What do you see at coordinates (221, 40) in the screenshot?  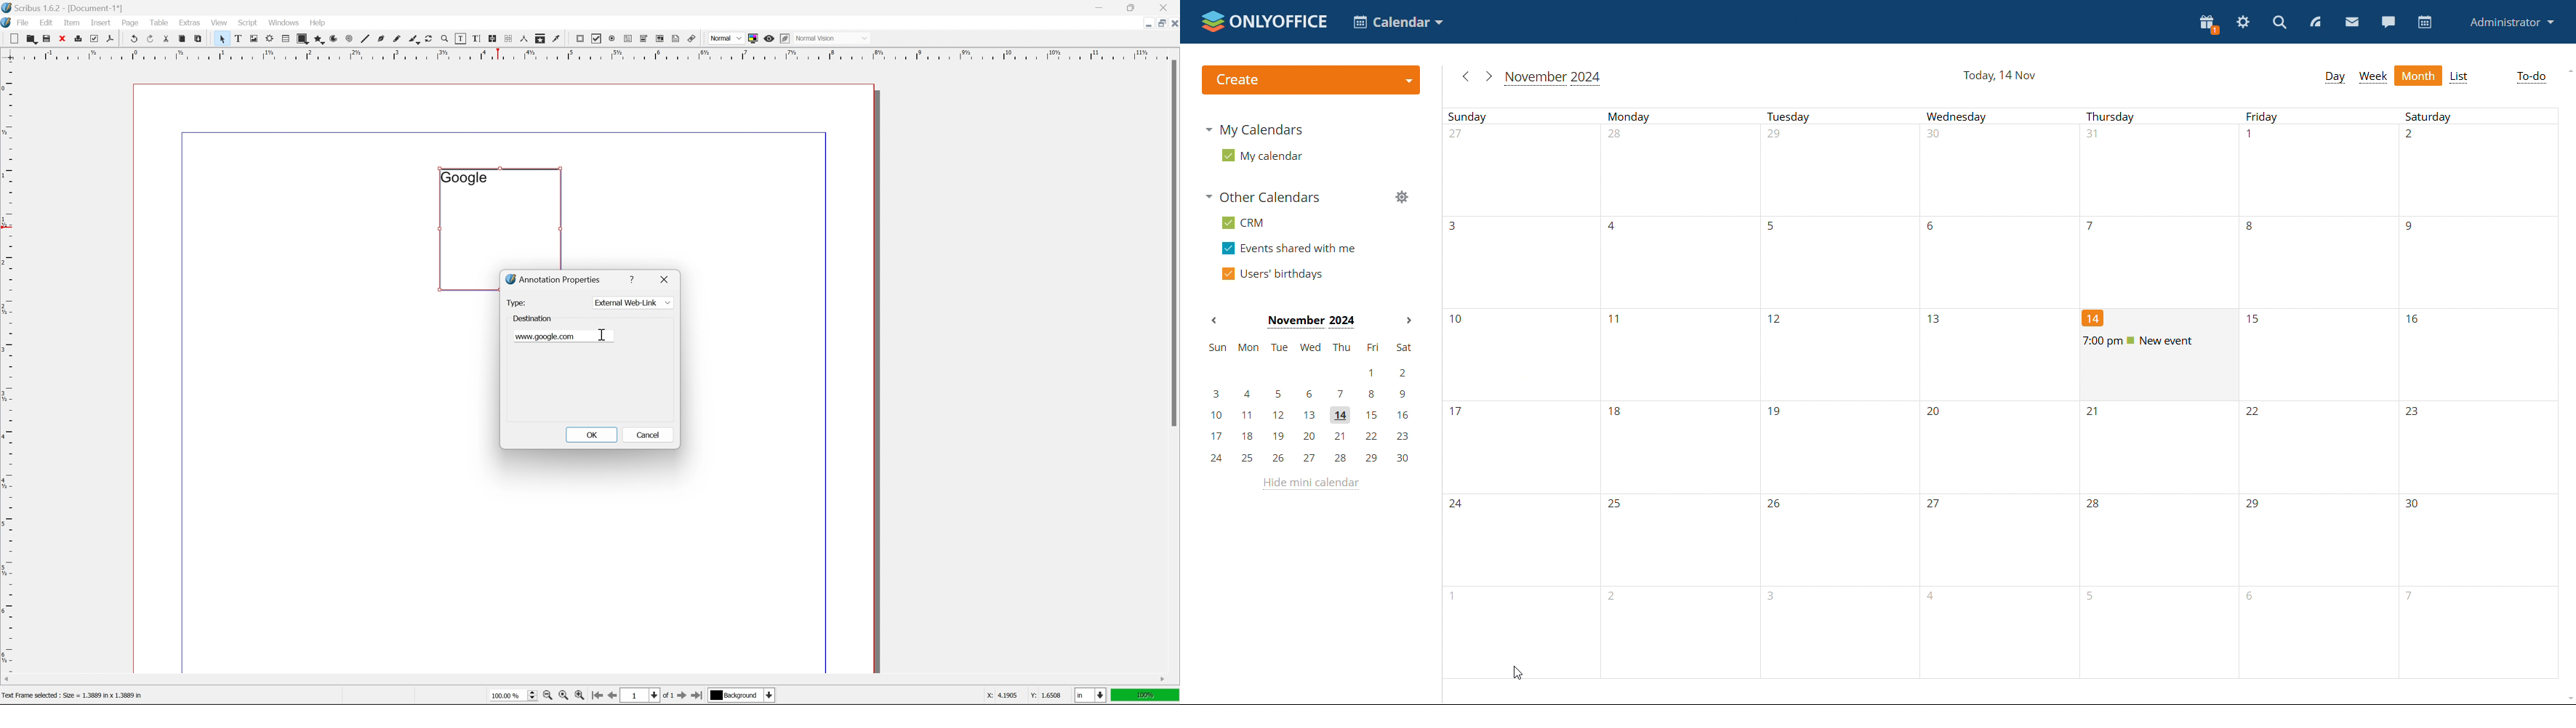 I see `select frame` at bounding box center [221, 40].